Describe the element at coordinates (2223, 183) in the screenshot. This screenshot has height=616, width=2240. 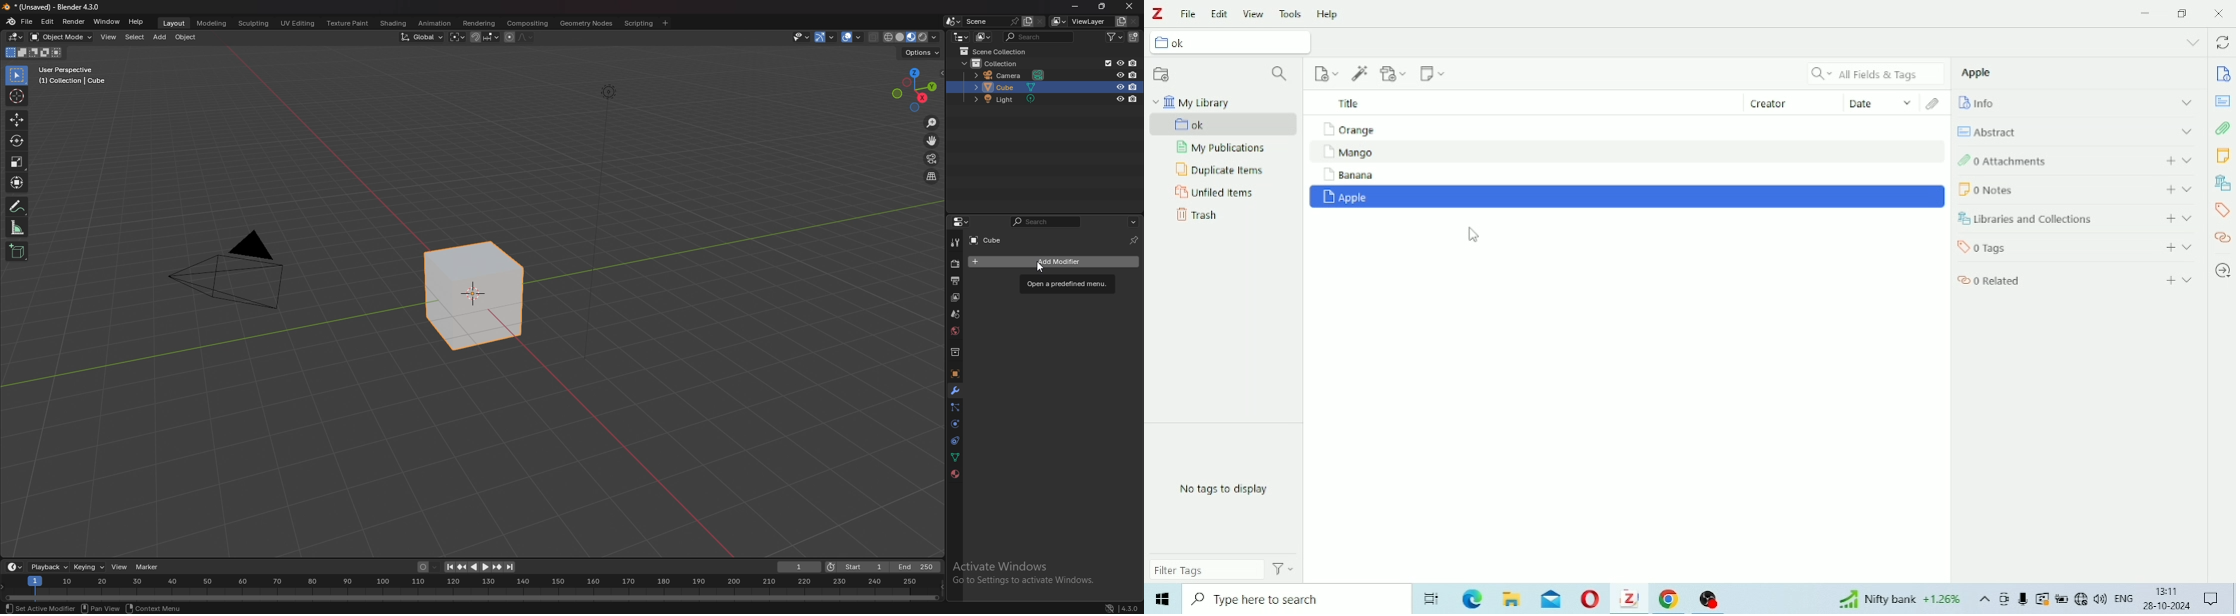
I see `Libraries and collections` at that location.